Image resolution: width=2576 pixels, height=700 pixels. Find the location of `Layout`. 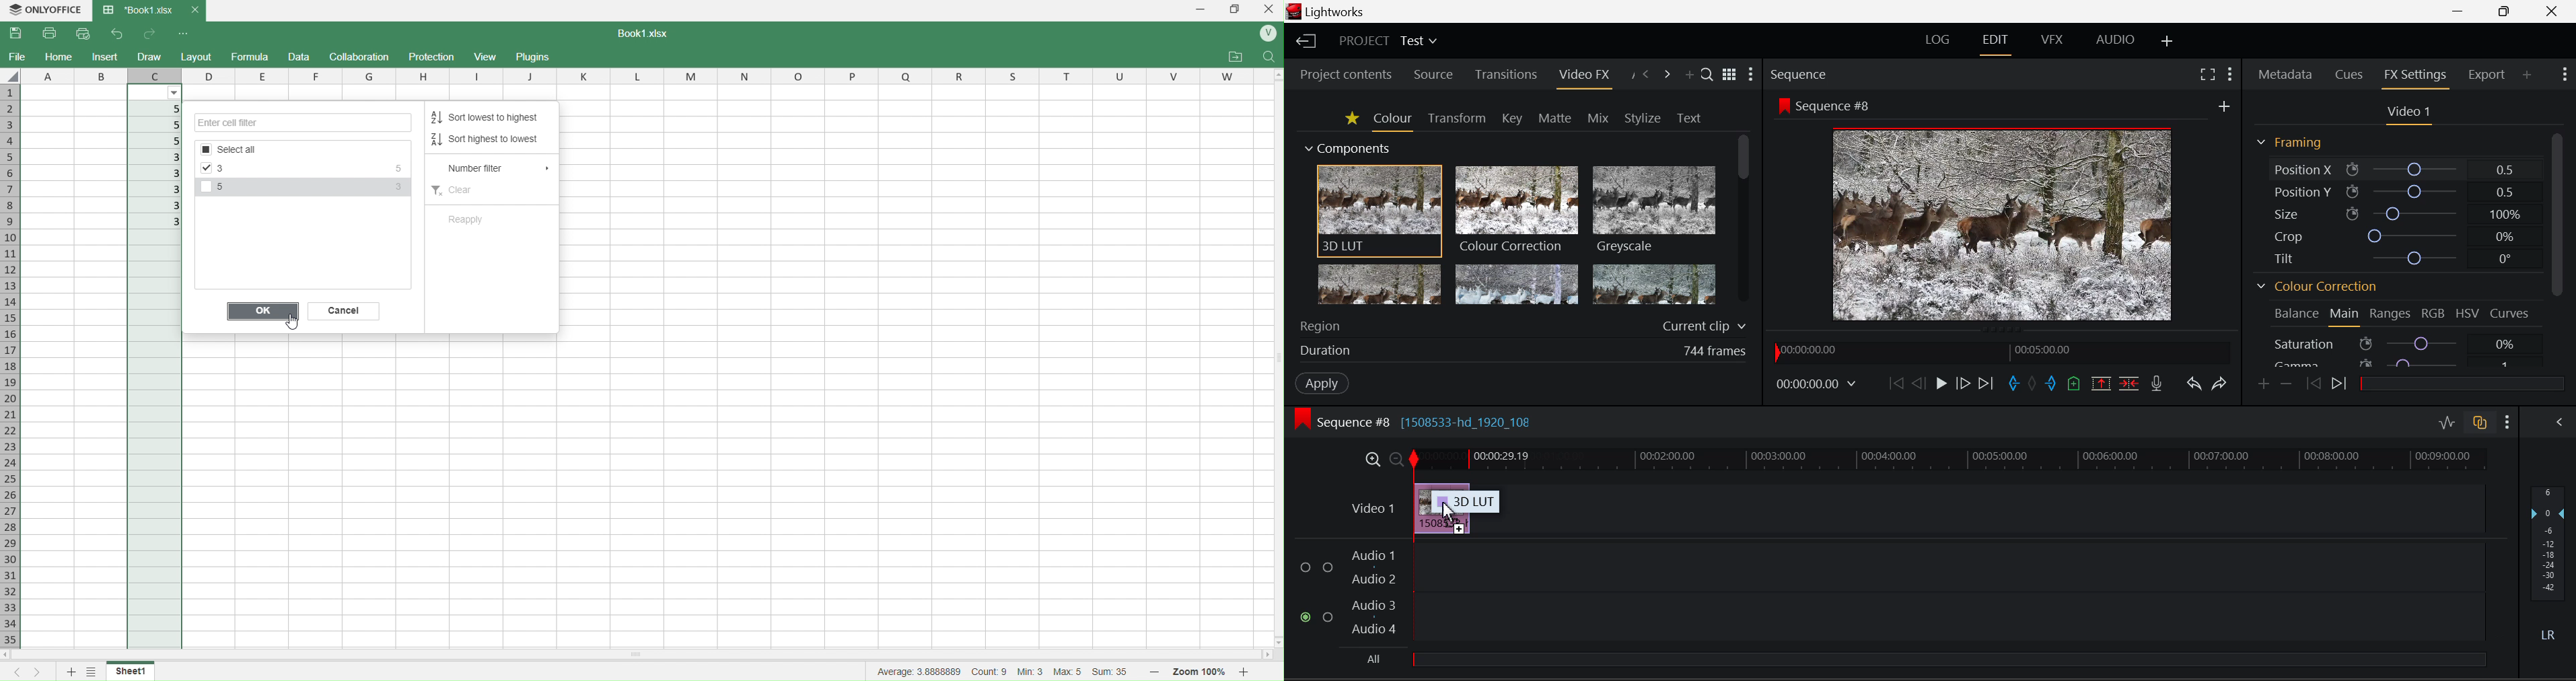

Layout is located at coordinates (197, 57).